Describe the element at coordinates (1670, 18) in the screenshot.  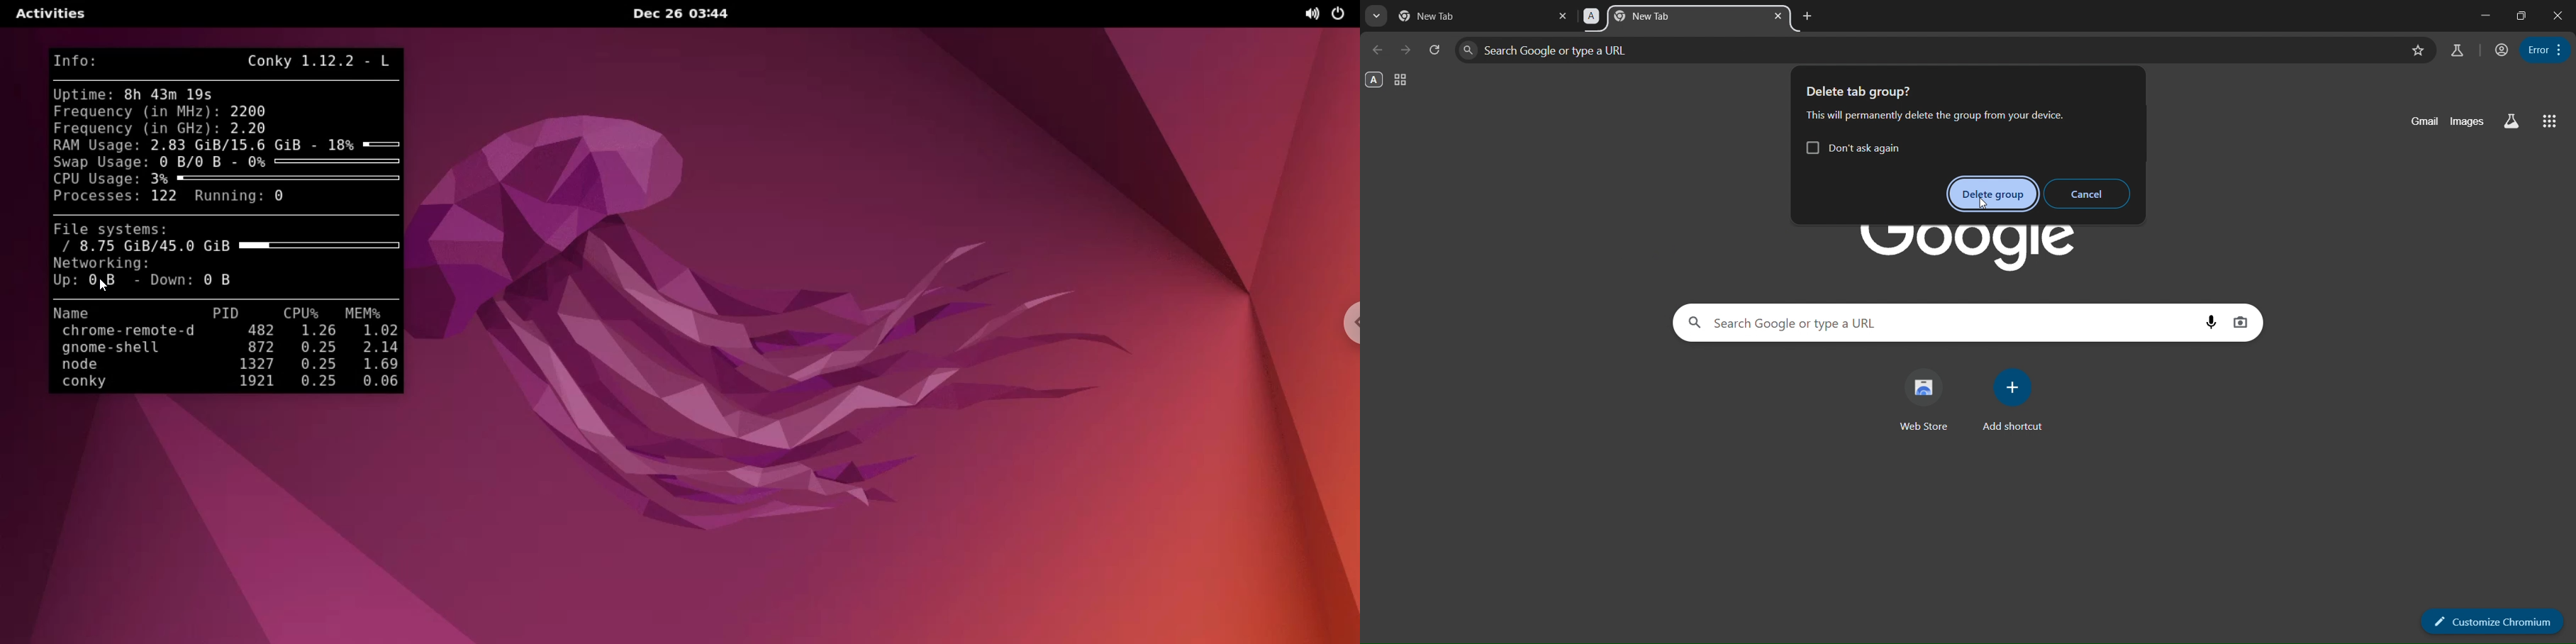
I see `A -new tab` at that location.